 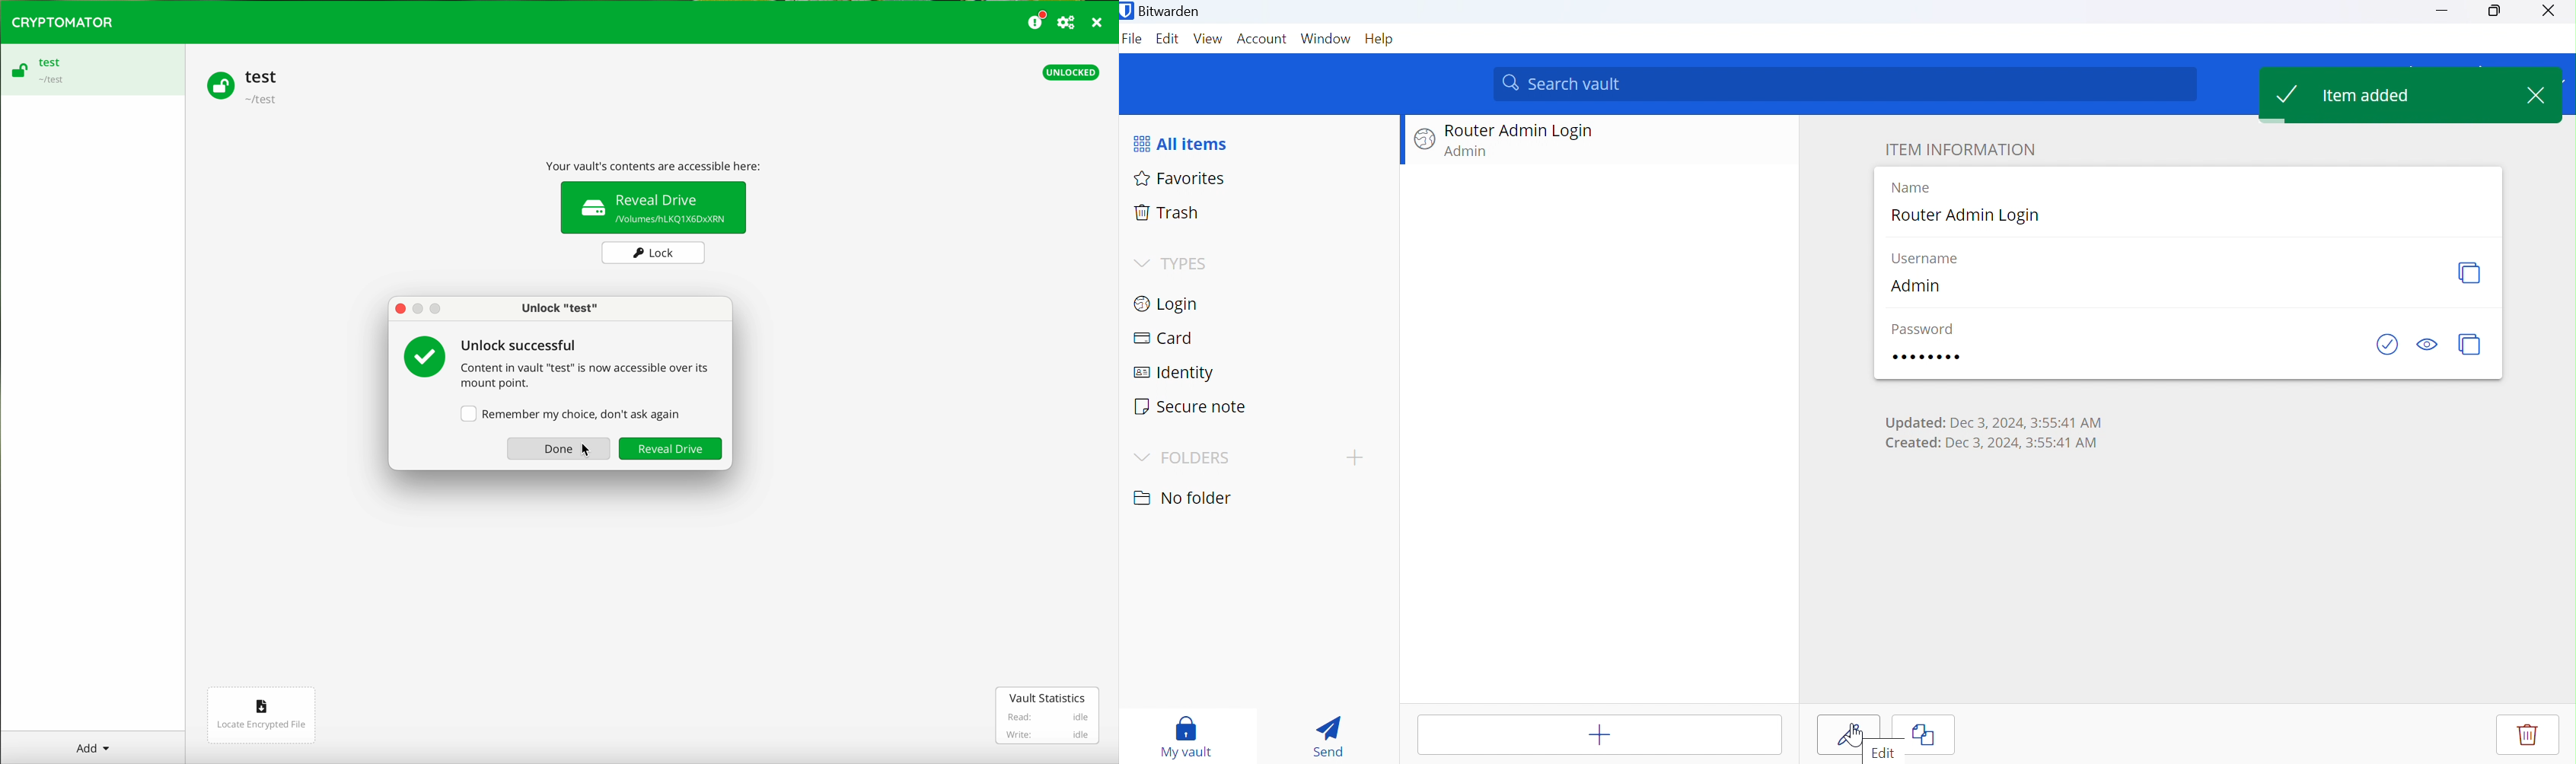 I want to click on add topic, so click(x=1355, y=457).